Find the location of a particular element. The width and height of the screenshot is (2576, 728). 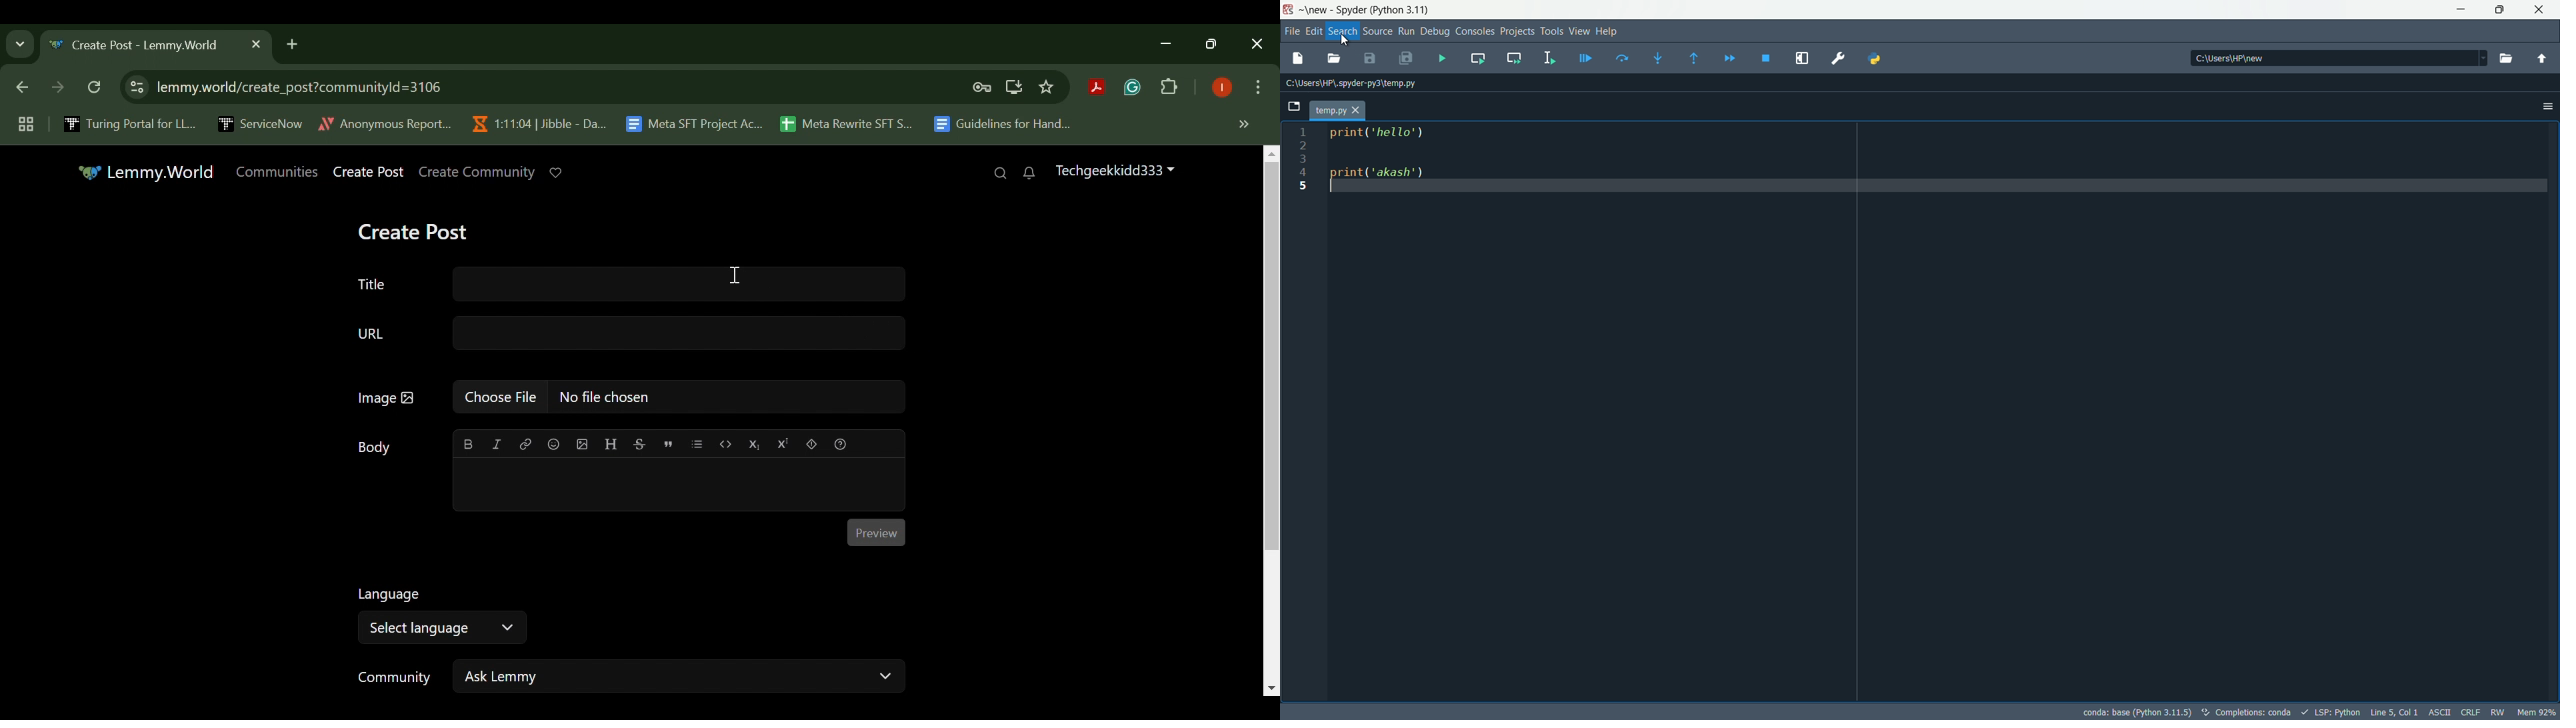

open file is located at coordinates (1332, 57).